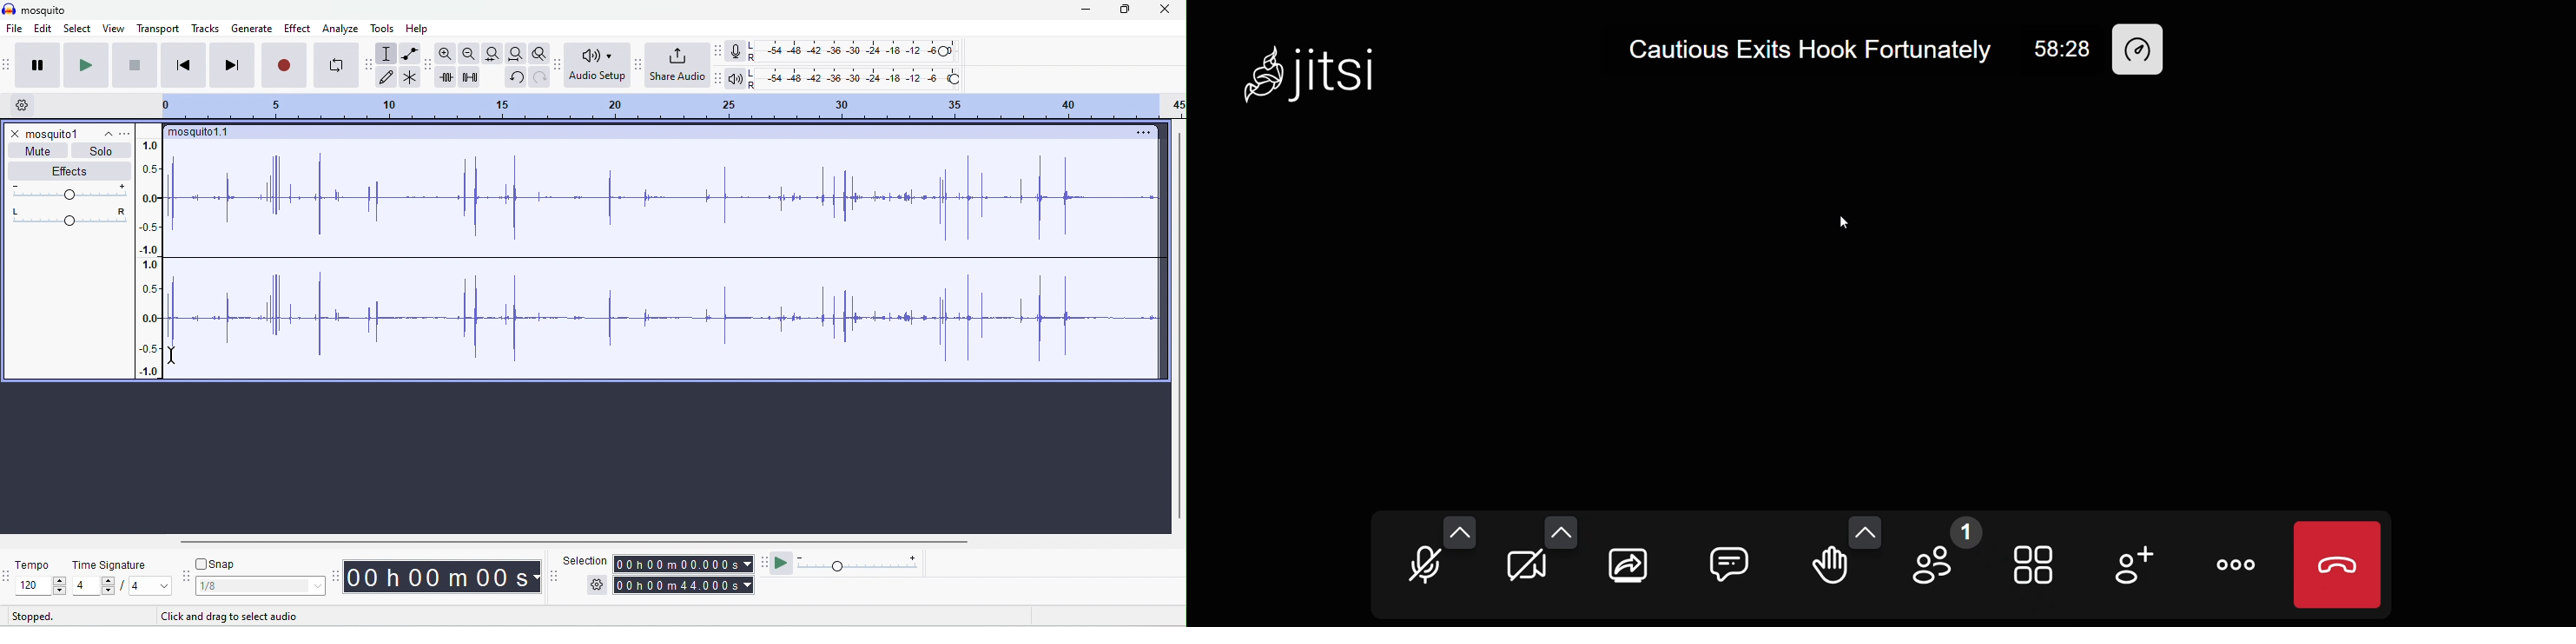 The width and height of the screenshot is (2576, 644). Describe the element at coordinates (370, 64) in the screenshot. I see `audacity tools tool bar` at that location.